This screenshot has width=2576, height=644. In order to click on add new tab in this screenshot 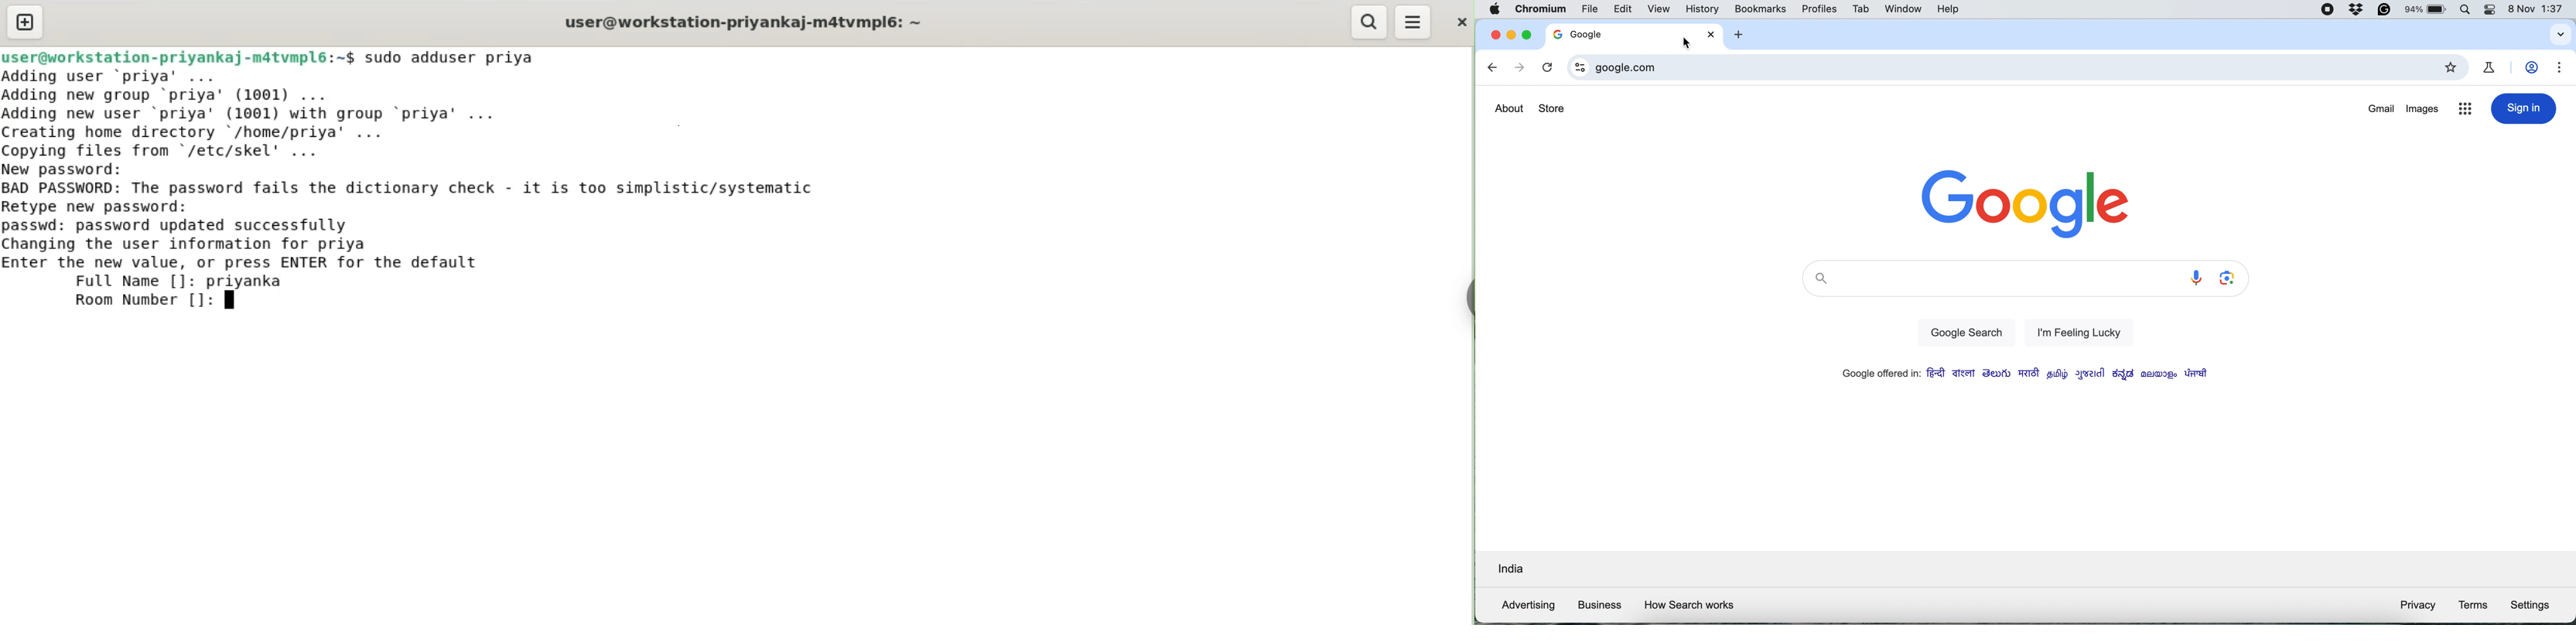, I will do `click(1738, 35)`.